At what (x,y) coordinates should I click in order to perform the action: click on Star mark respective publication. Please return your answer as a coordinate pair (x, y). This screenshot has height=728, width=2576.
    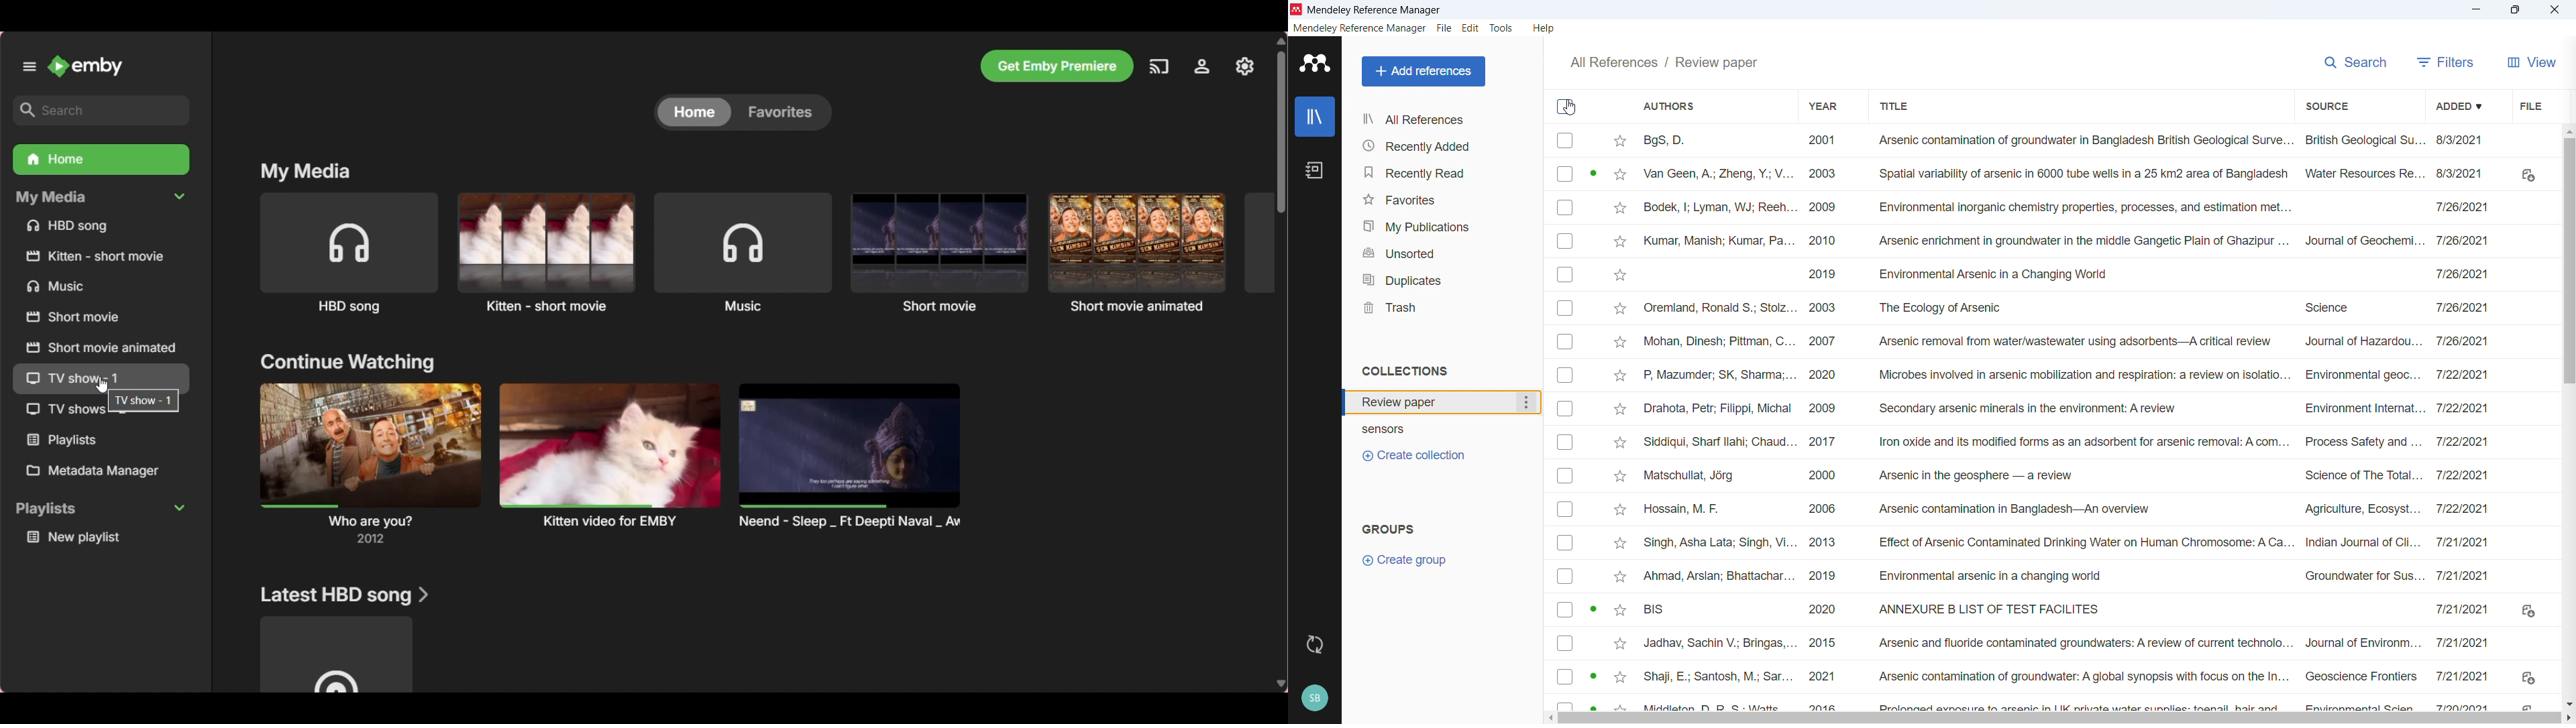
    Looking at the image, I should click on (1621, 308).